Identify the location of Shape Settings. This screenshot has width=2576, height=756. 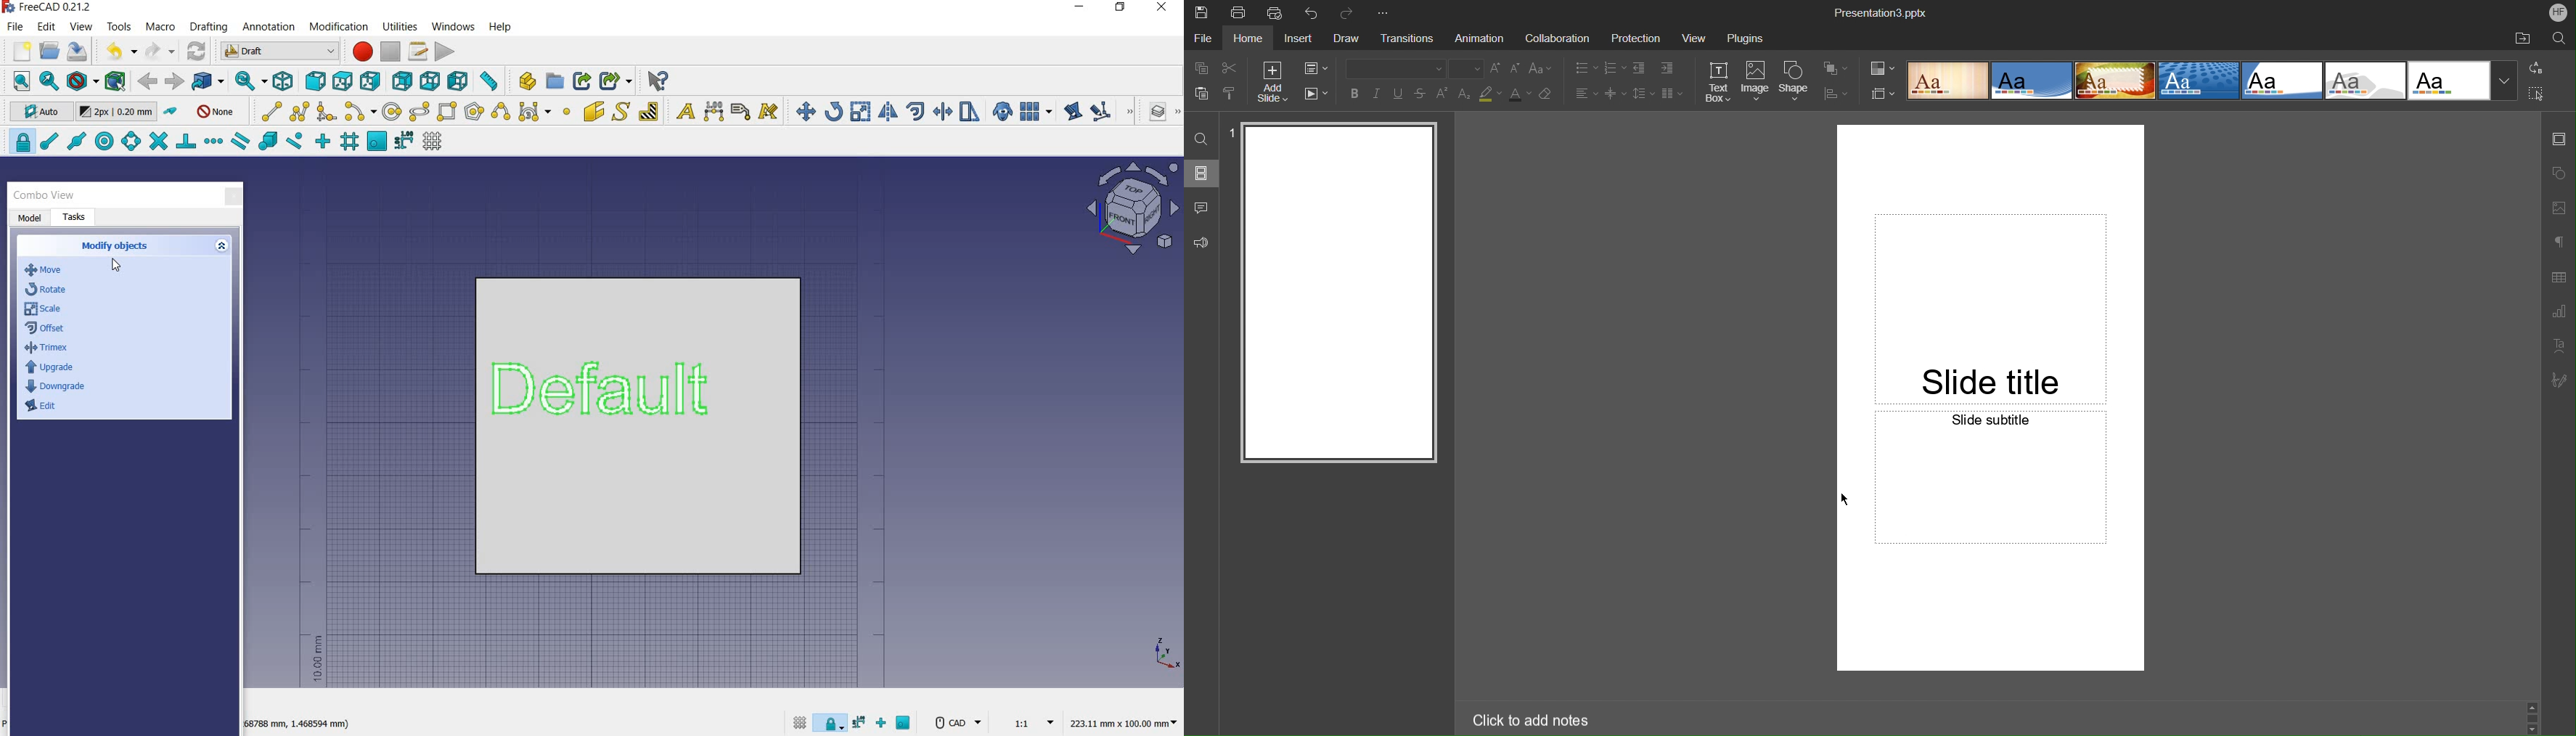
(2559, 172).